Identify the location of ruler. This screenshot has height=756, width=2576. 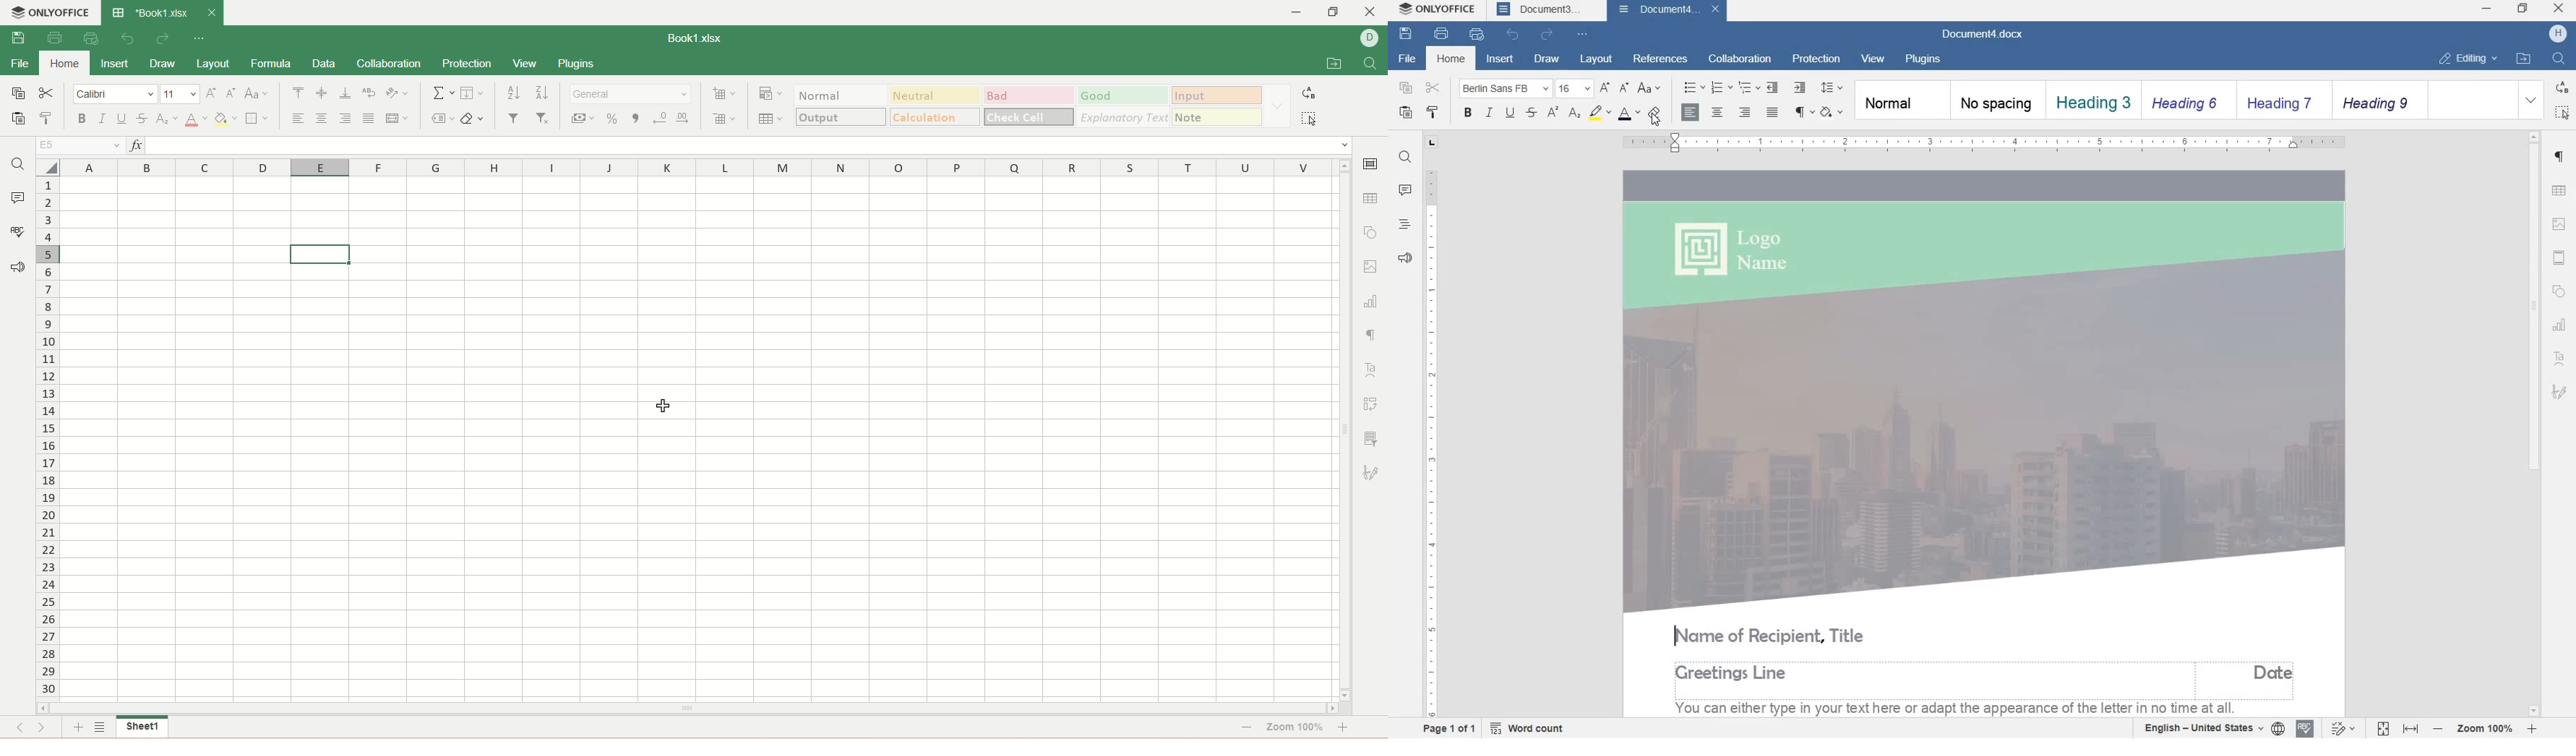
(1432, 441).